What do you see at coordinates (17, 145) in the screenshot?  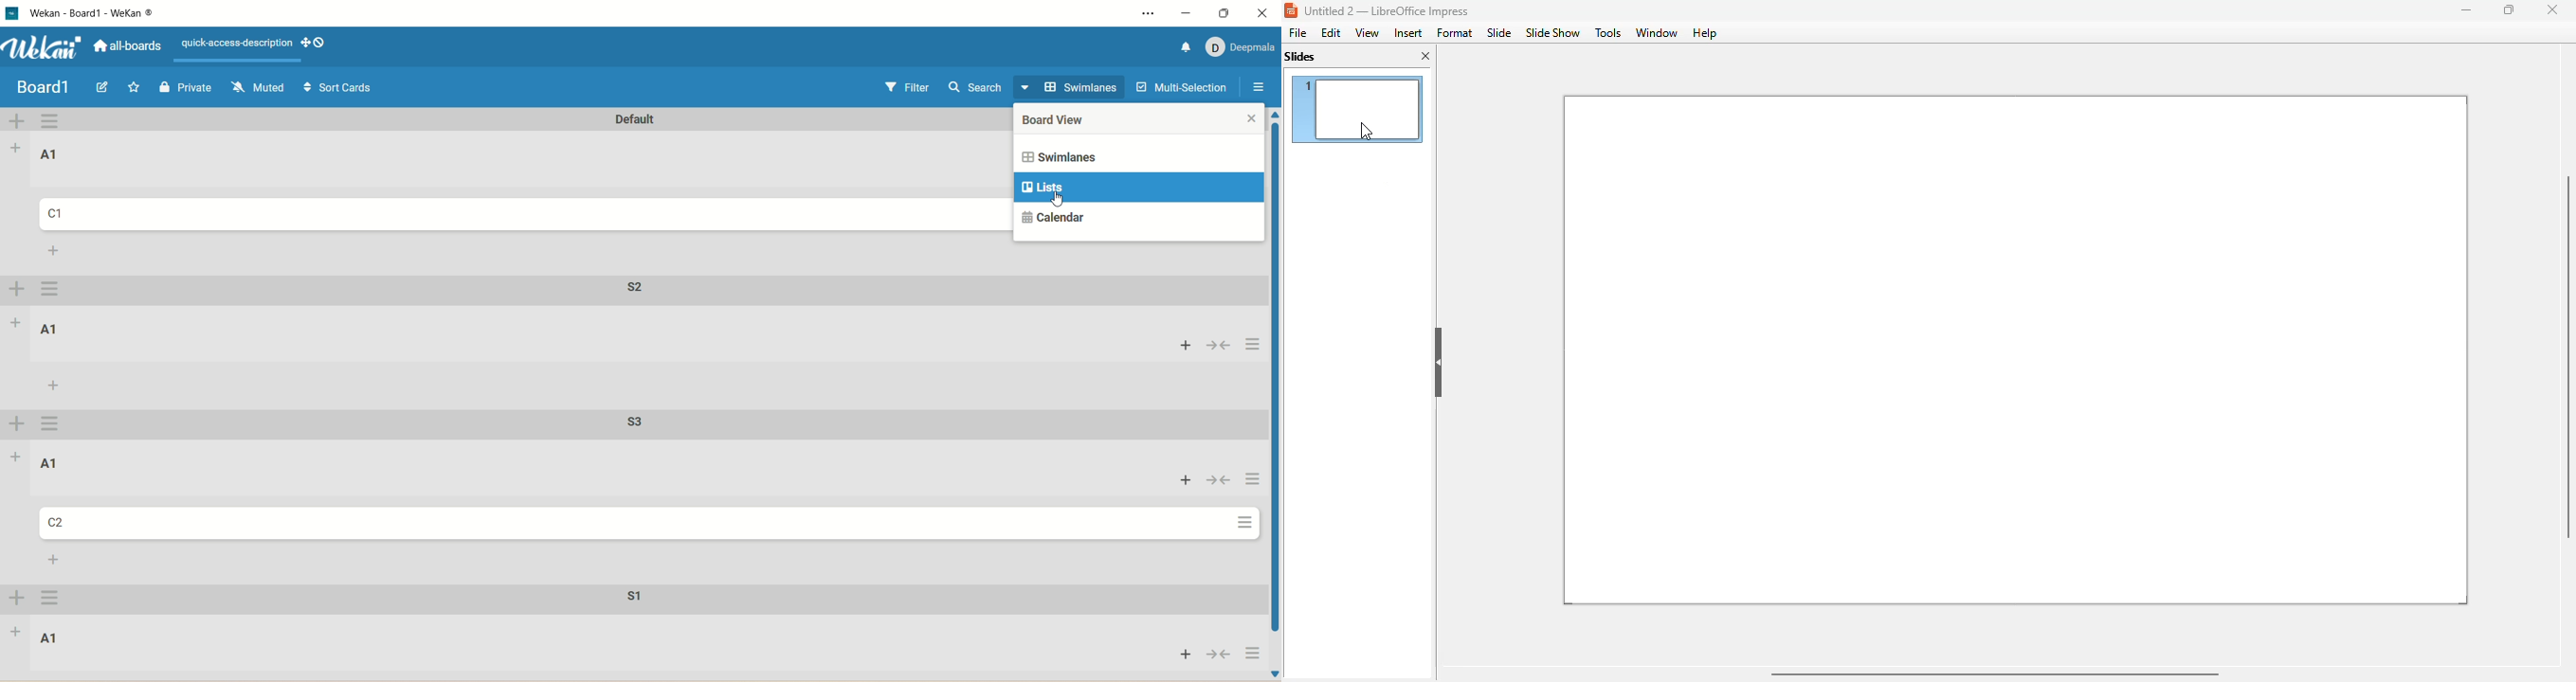 I see `add` at bounding box center [17, 145].